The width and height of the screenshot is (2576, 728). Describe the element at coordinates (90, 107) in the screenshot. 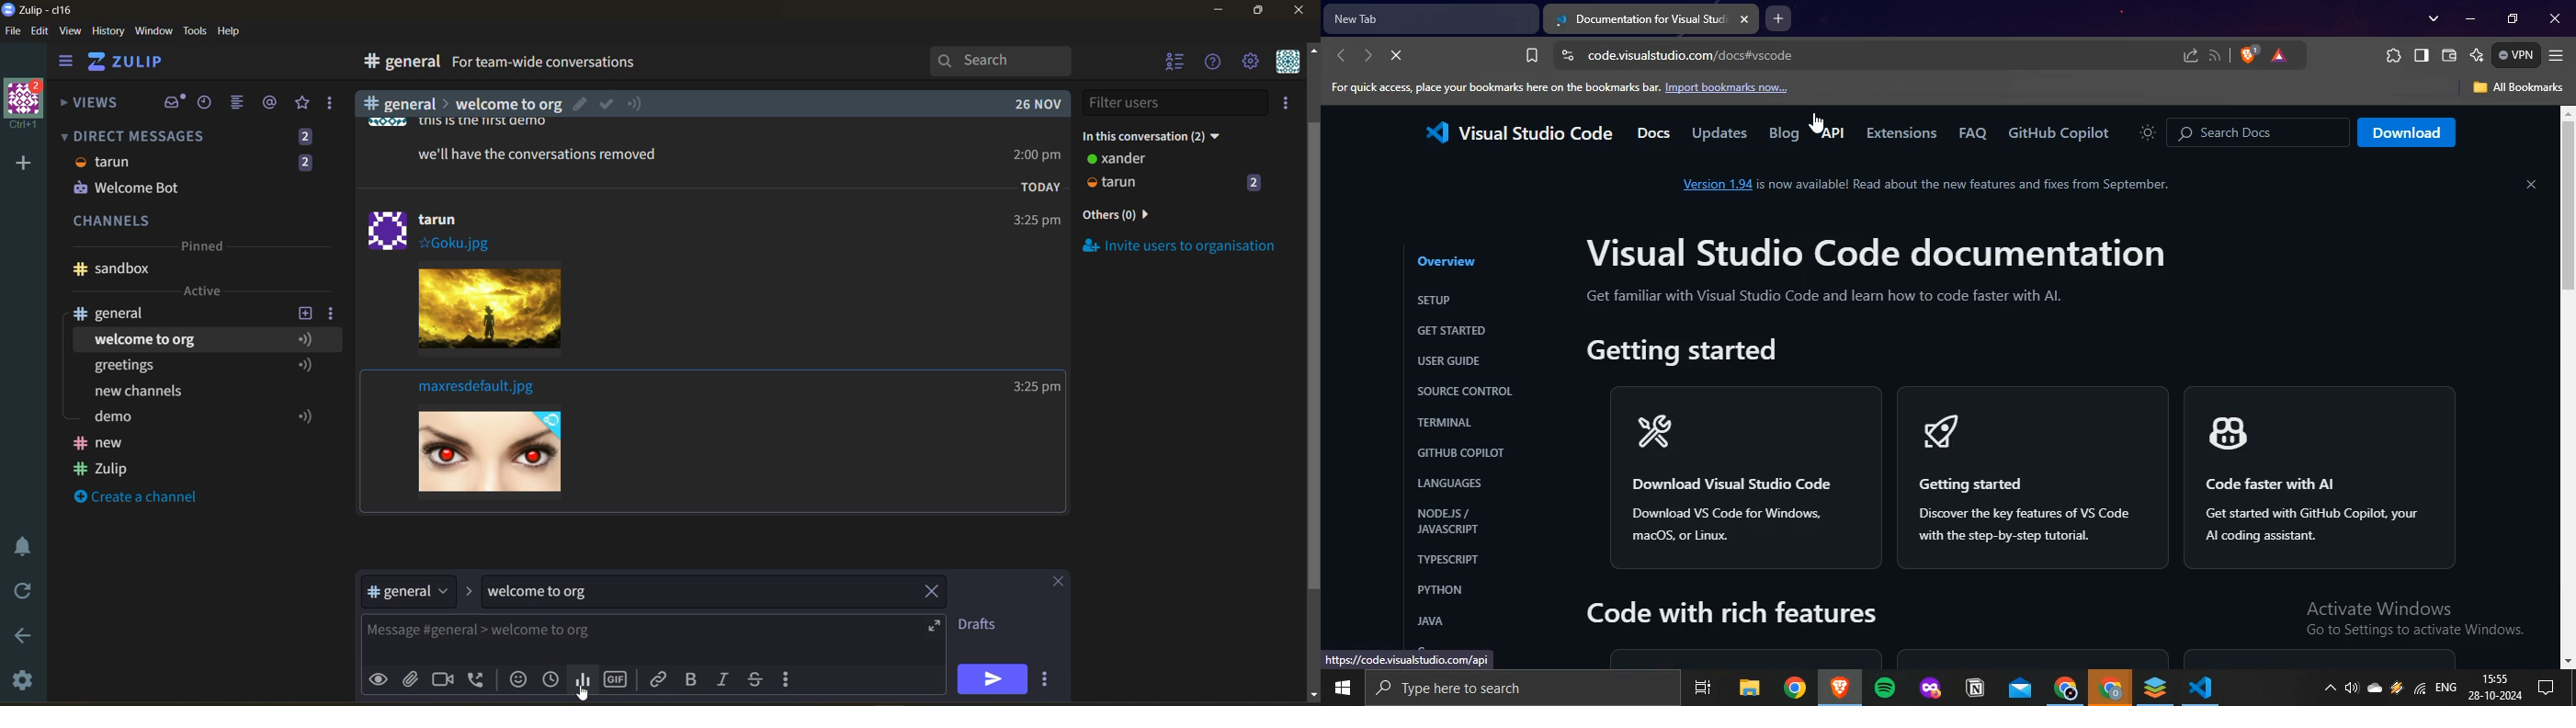

I see `views` at that location.